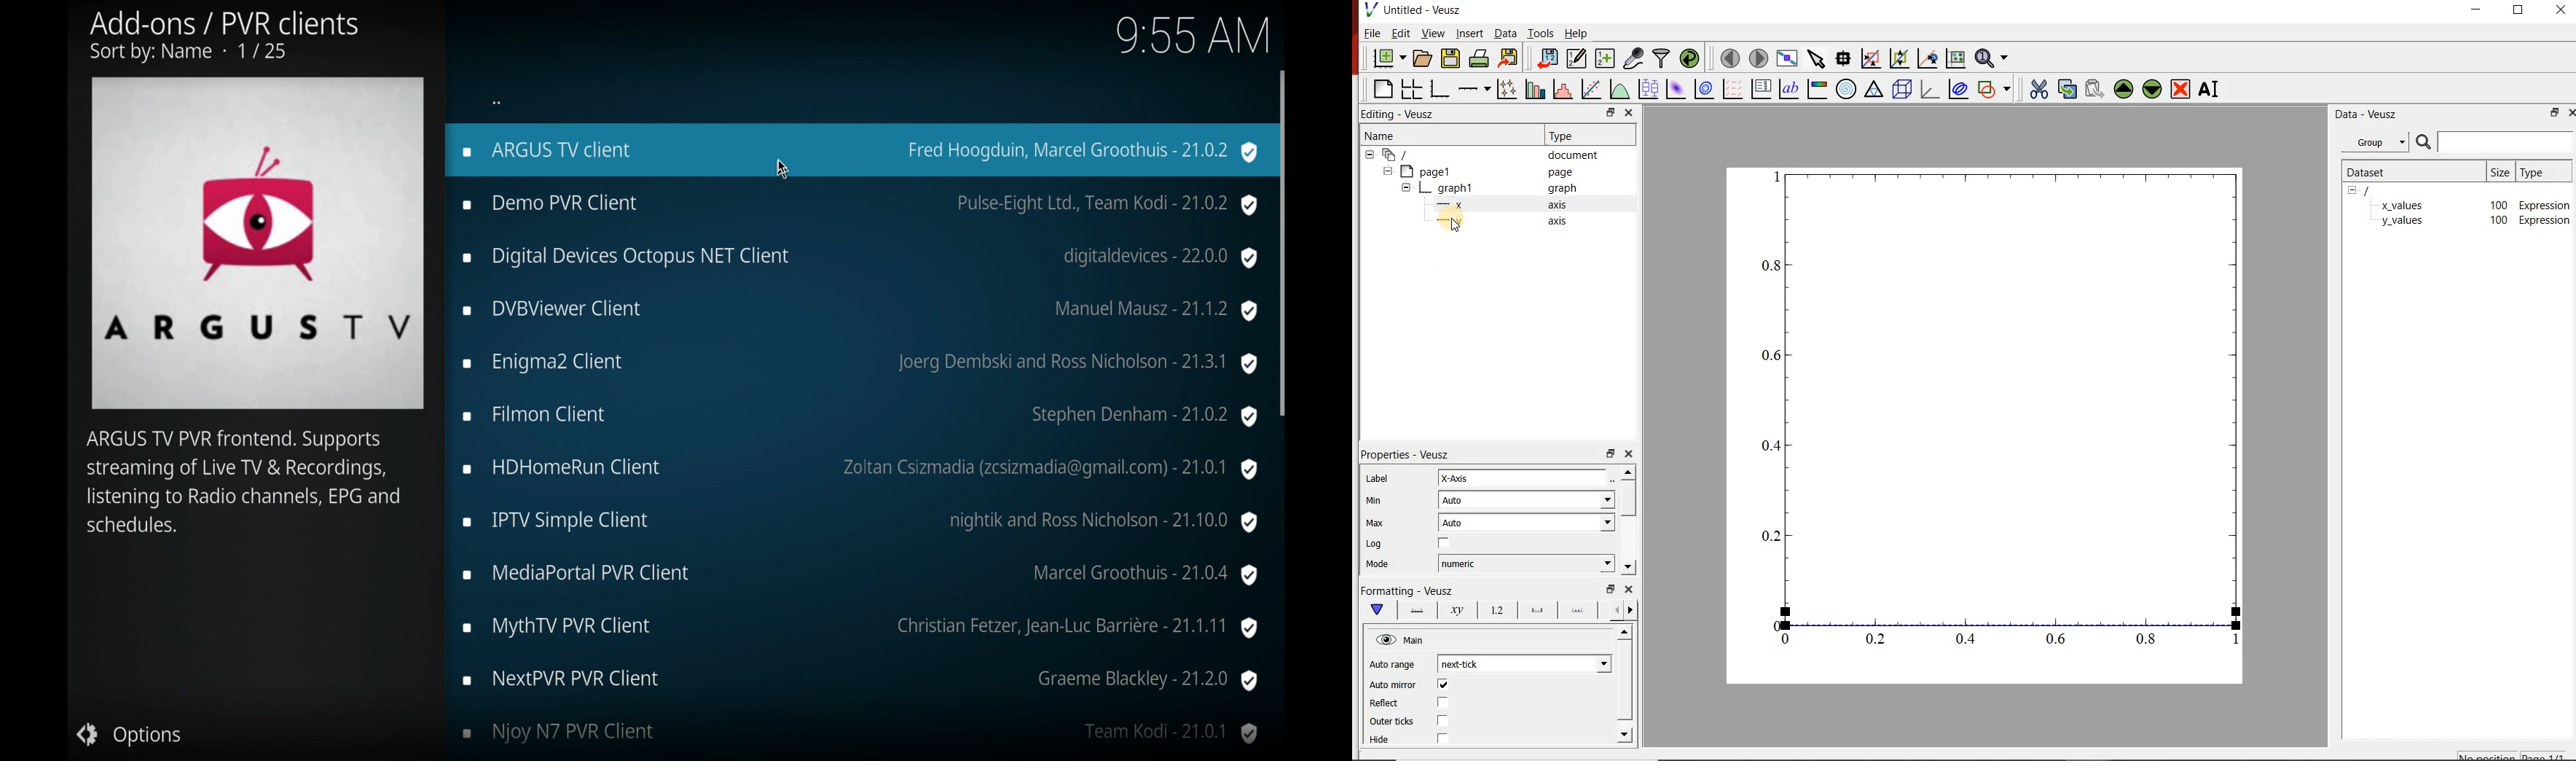 The image size is (2576, 784). What do you see at coordinates (1729, 59) in the screenshot?
I see `move to previous page` at bounding box center [1729, 59].